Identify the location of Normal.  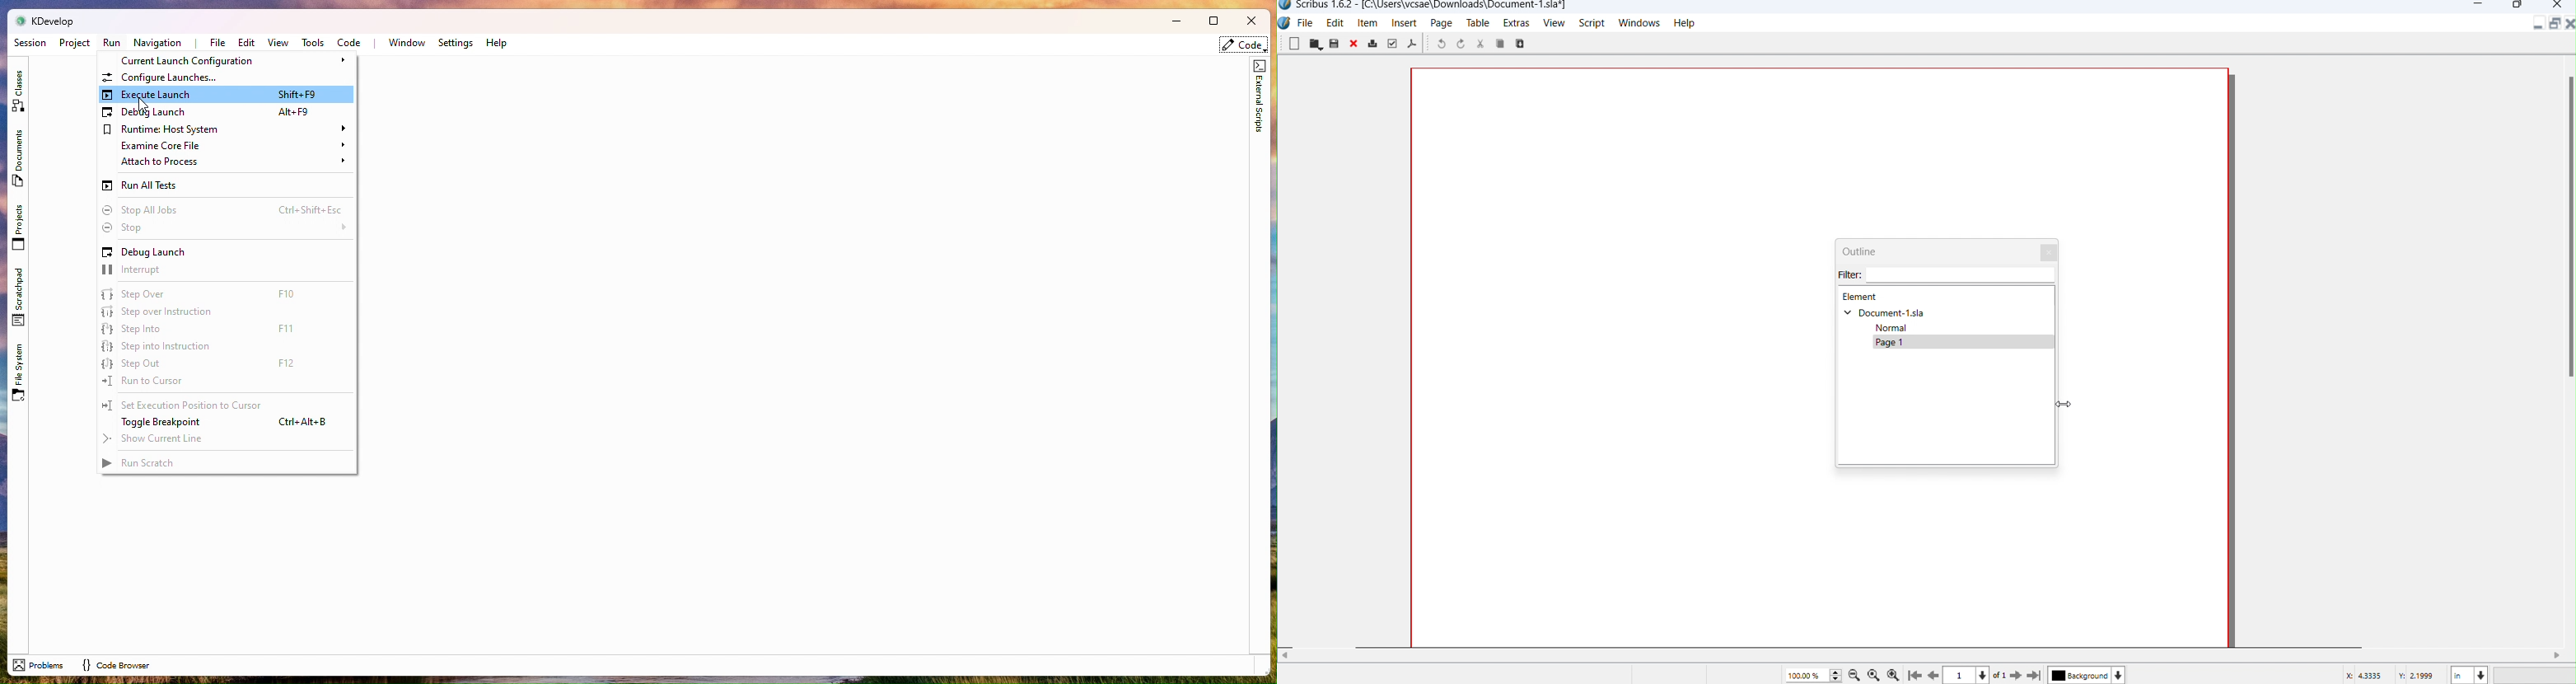
(1902, 328).